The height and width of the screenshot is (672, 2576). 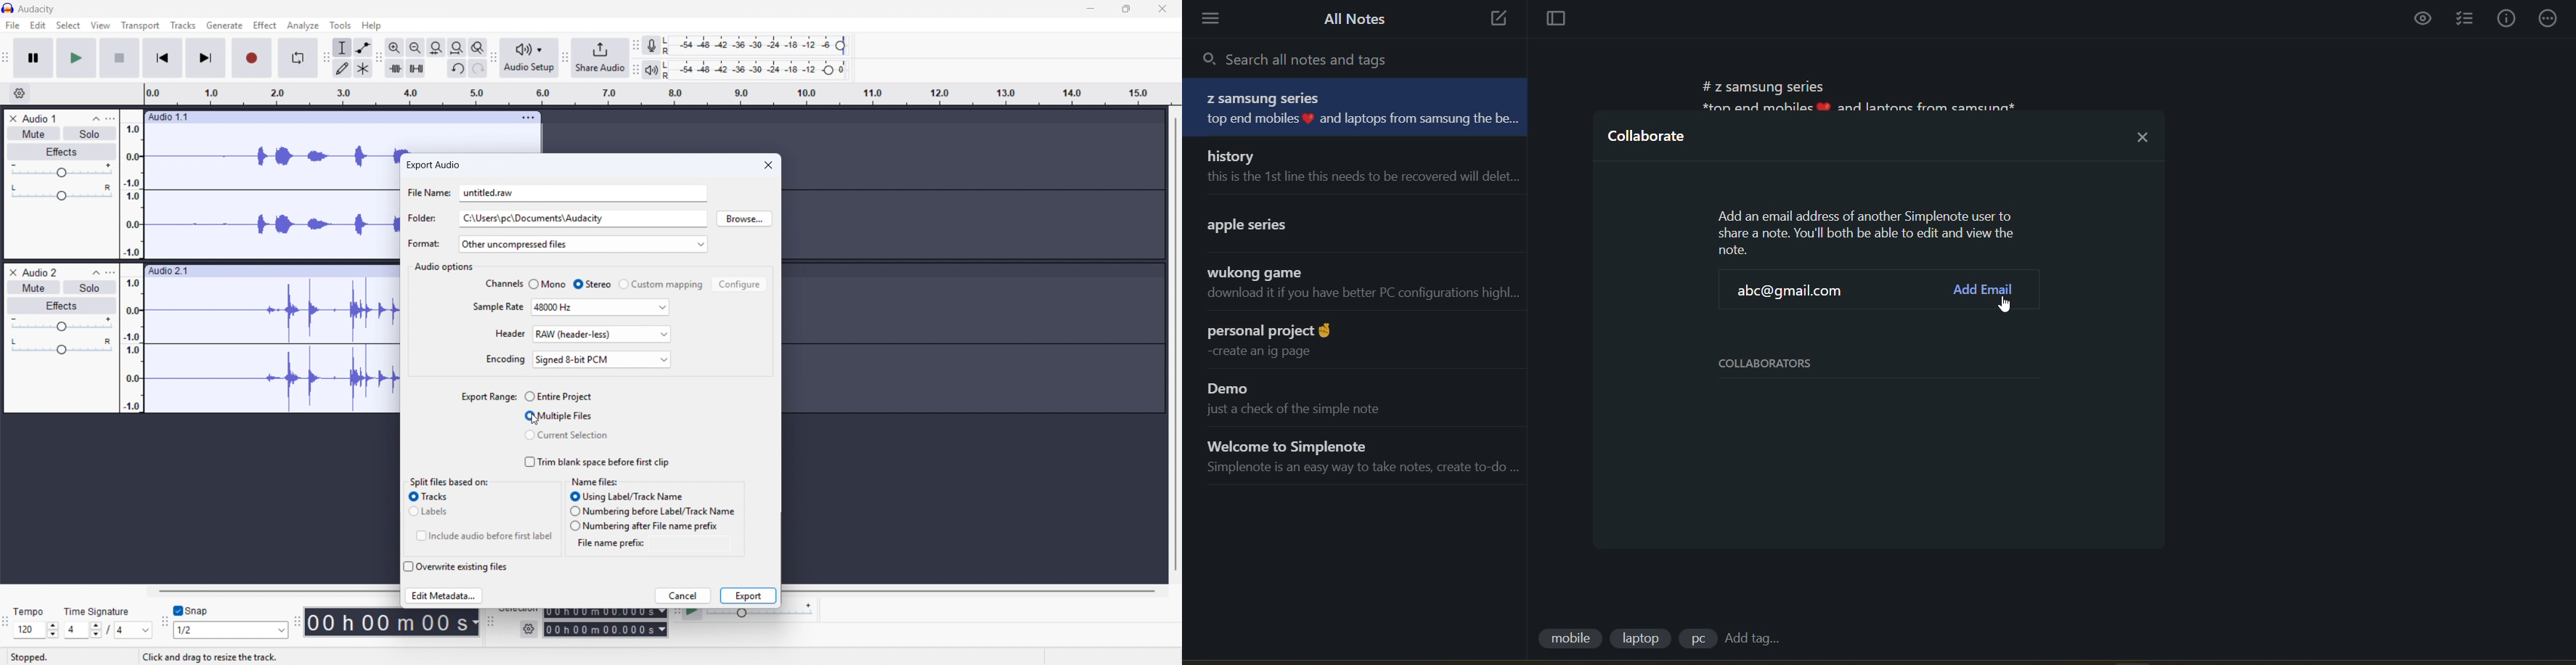 What do you see at coordinates (1777, 364) in the screenshot?
I see `collaborators` at bounding box center [1777, 364].